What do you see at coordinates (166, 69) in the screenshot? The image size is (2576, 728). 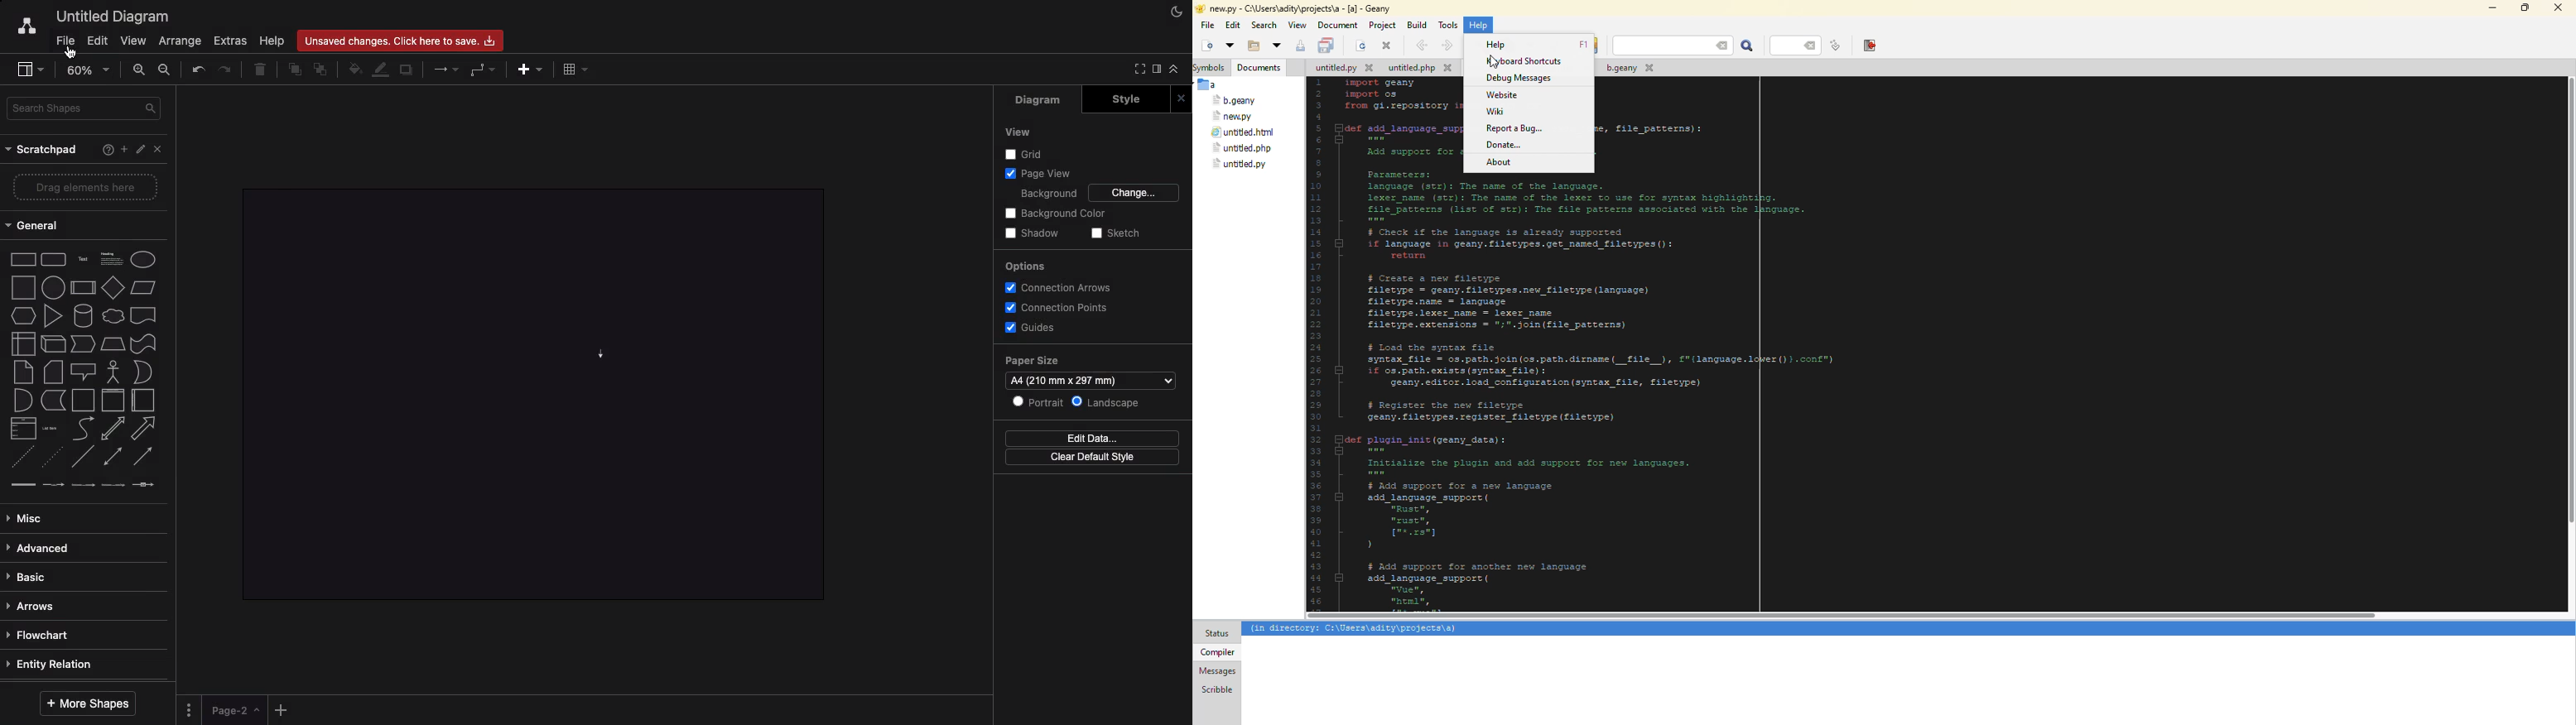 I see `Zoom out` at bounding box center [166, 69].